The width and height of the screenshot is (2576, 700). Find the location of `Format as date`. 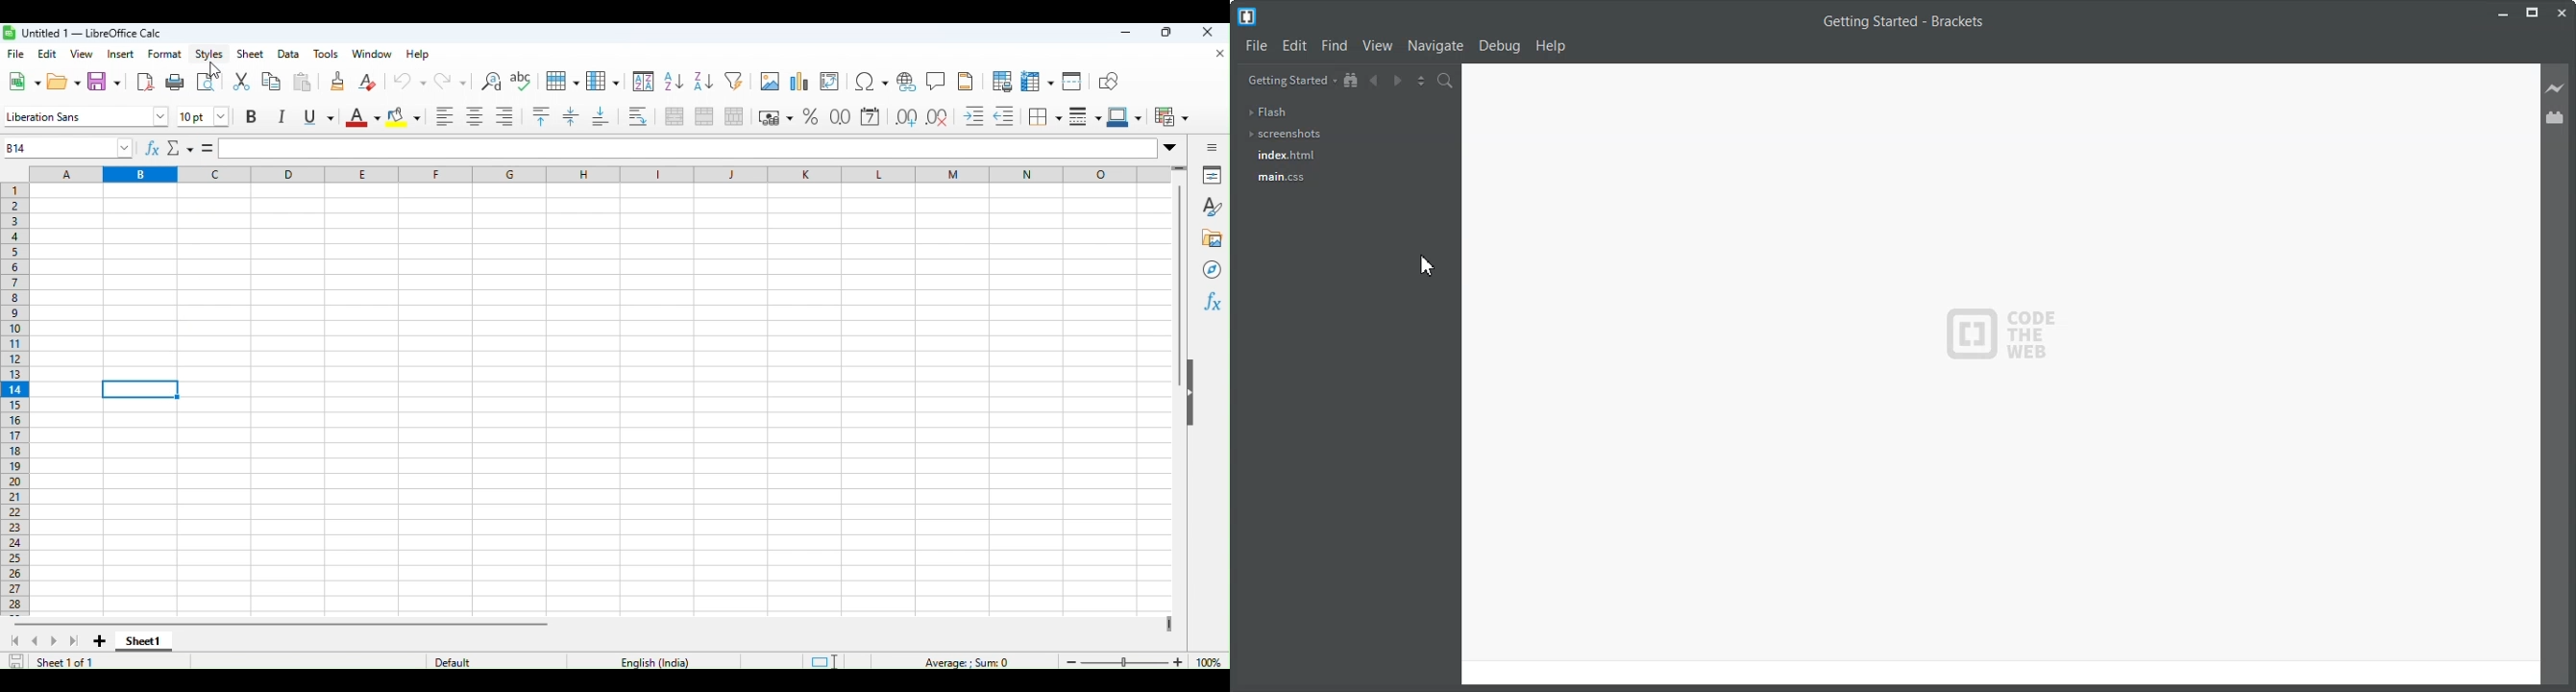

Format as date is located at coordinates (872, 115).